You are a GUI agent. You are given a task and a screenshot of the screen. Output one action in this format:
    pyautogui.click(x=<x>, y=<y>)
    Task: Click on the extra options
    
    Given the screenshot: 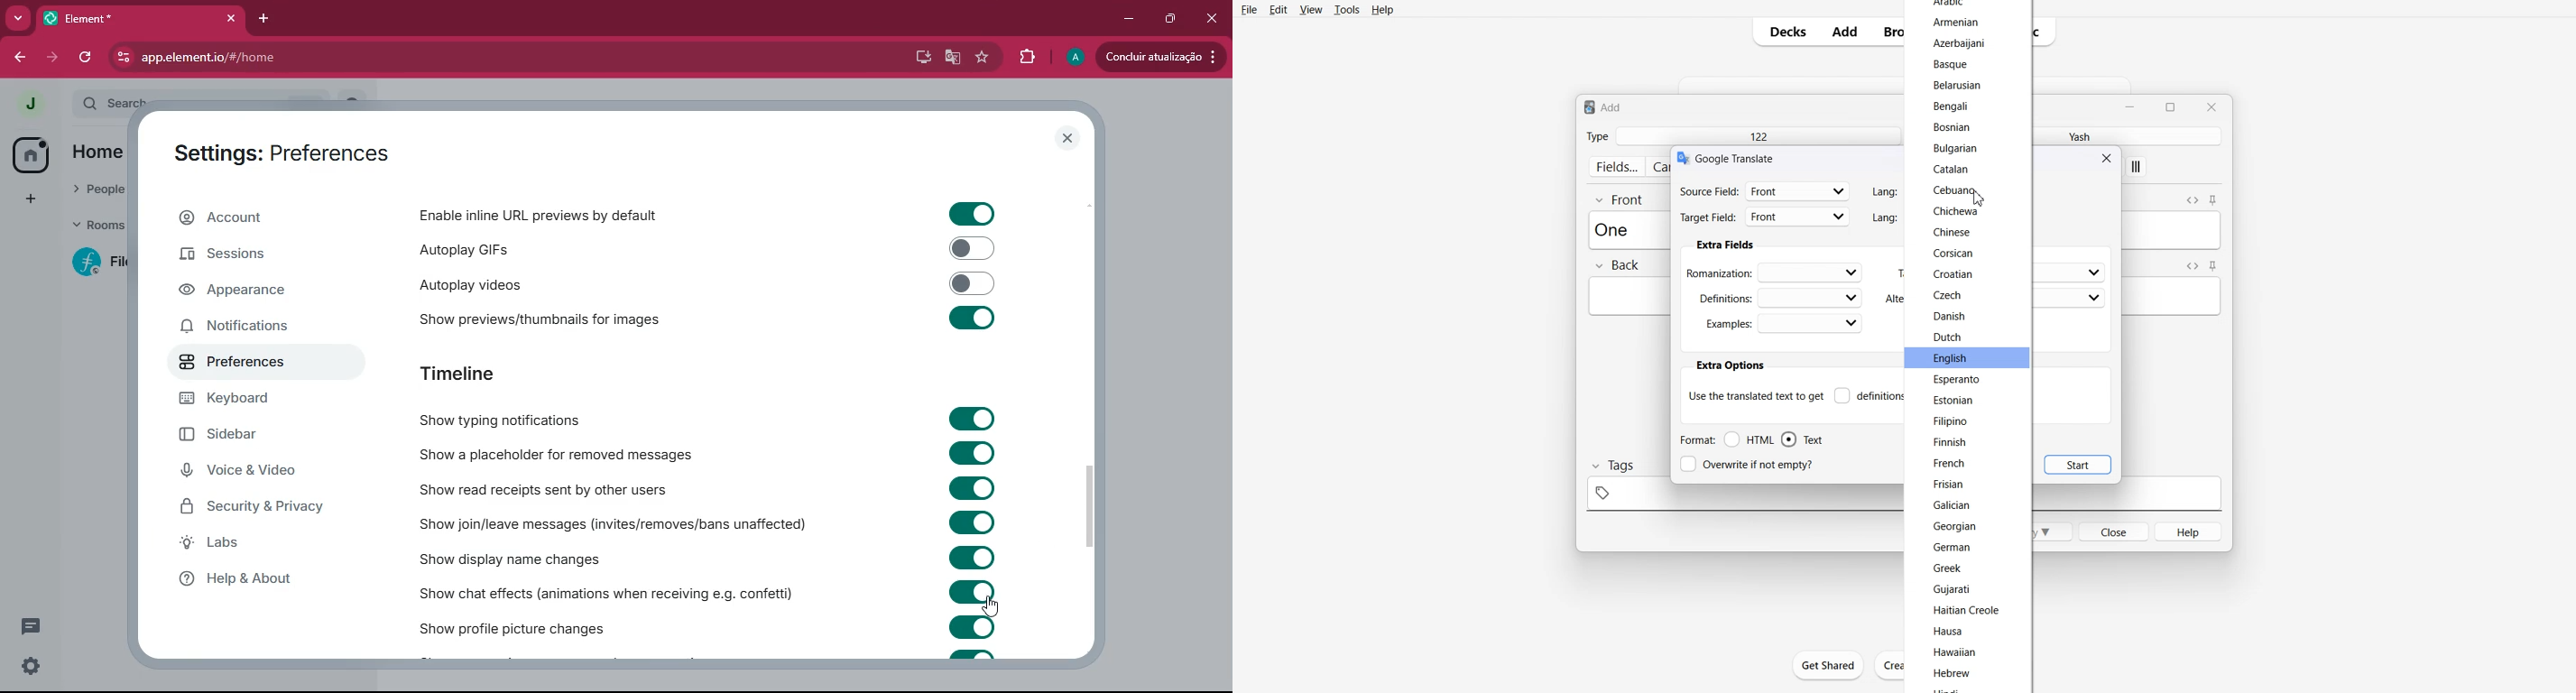 What is the action you would take?
    pyautogui.click(x=1729, y=365)
    